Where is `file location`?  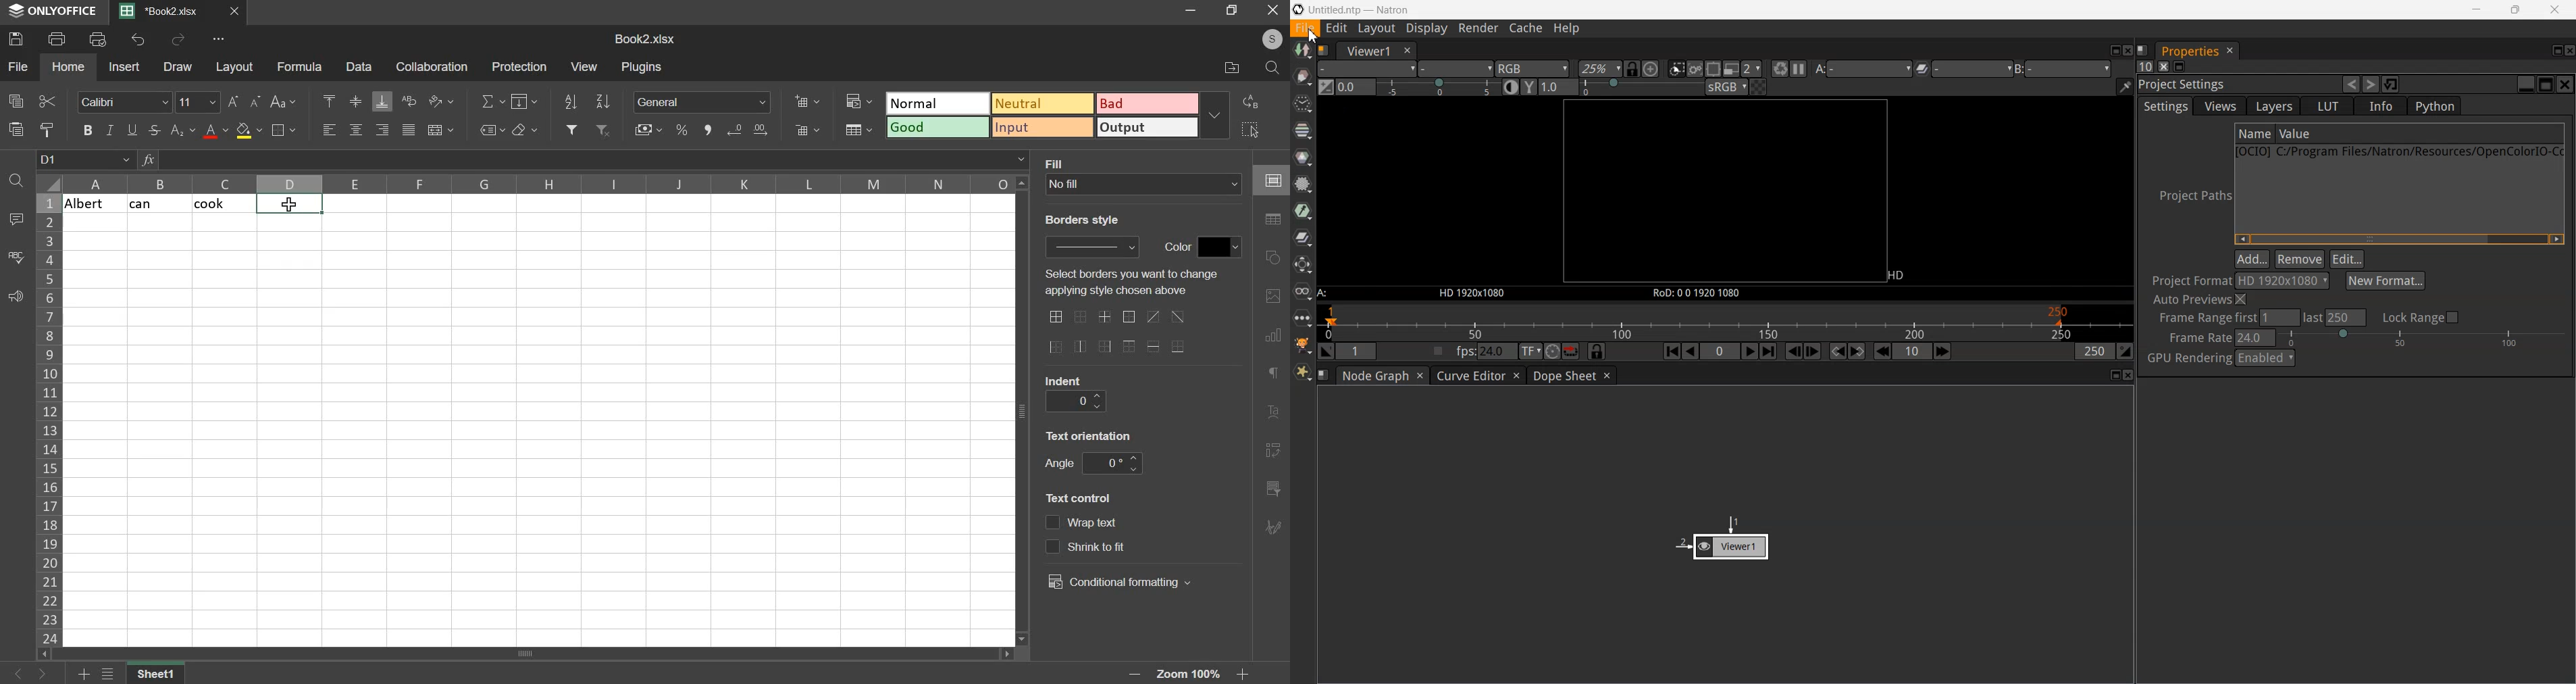 file location is located at coordinates (1230, 69).